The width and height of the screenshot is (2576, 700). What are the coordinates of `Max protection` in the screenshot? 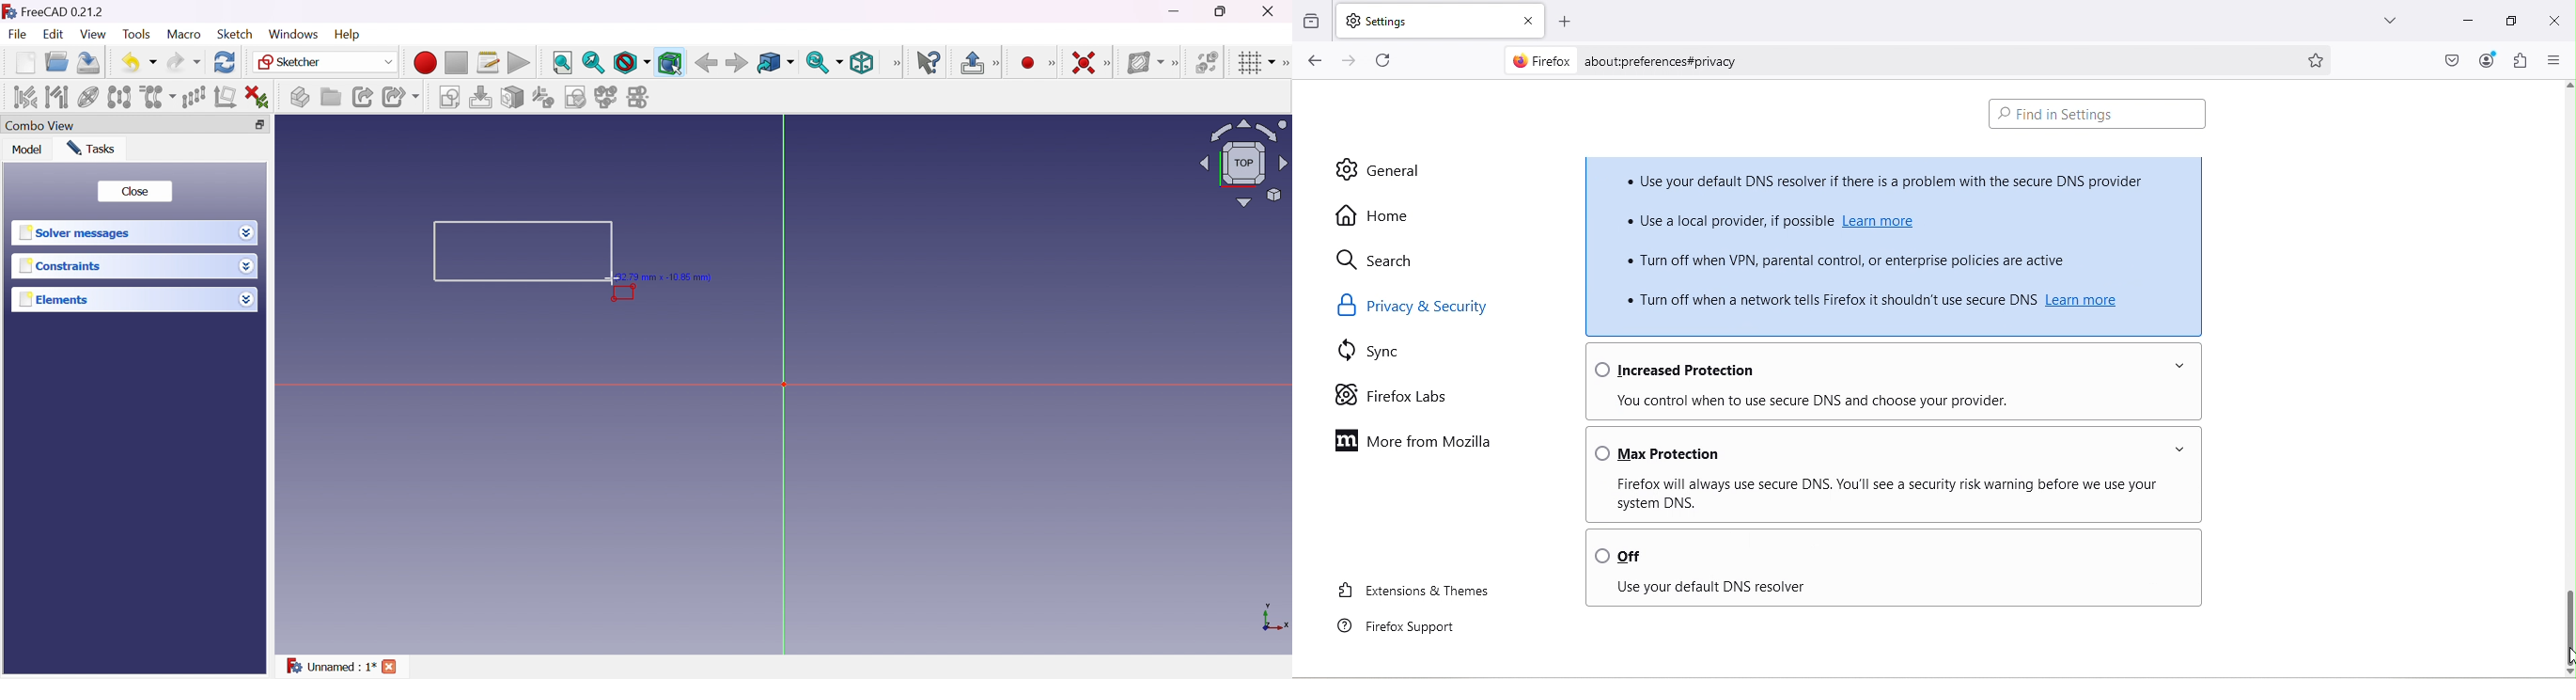 It's located at (1885, 449).